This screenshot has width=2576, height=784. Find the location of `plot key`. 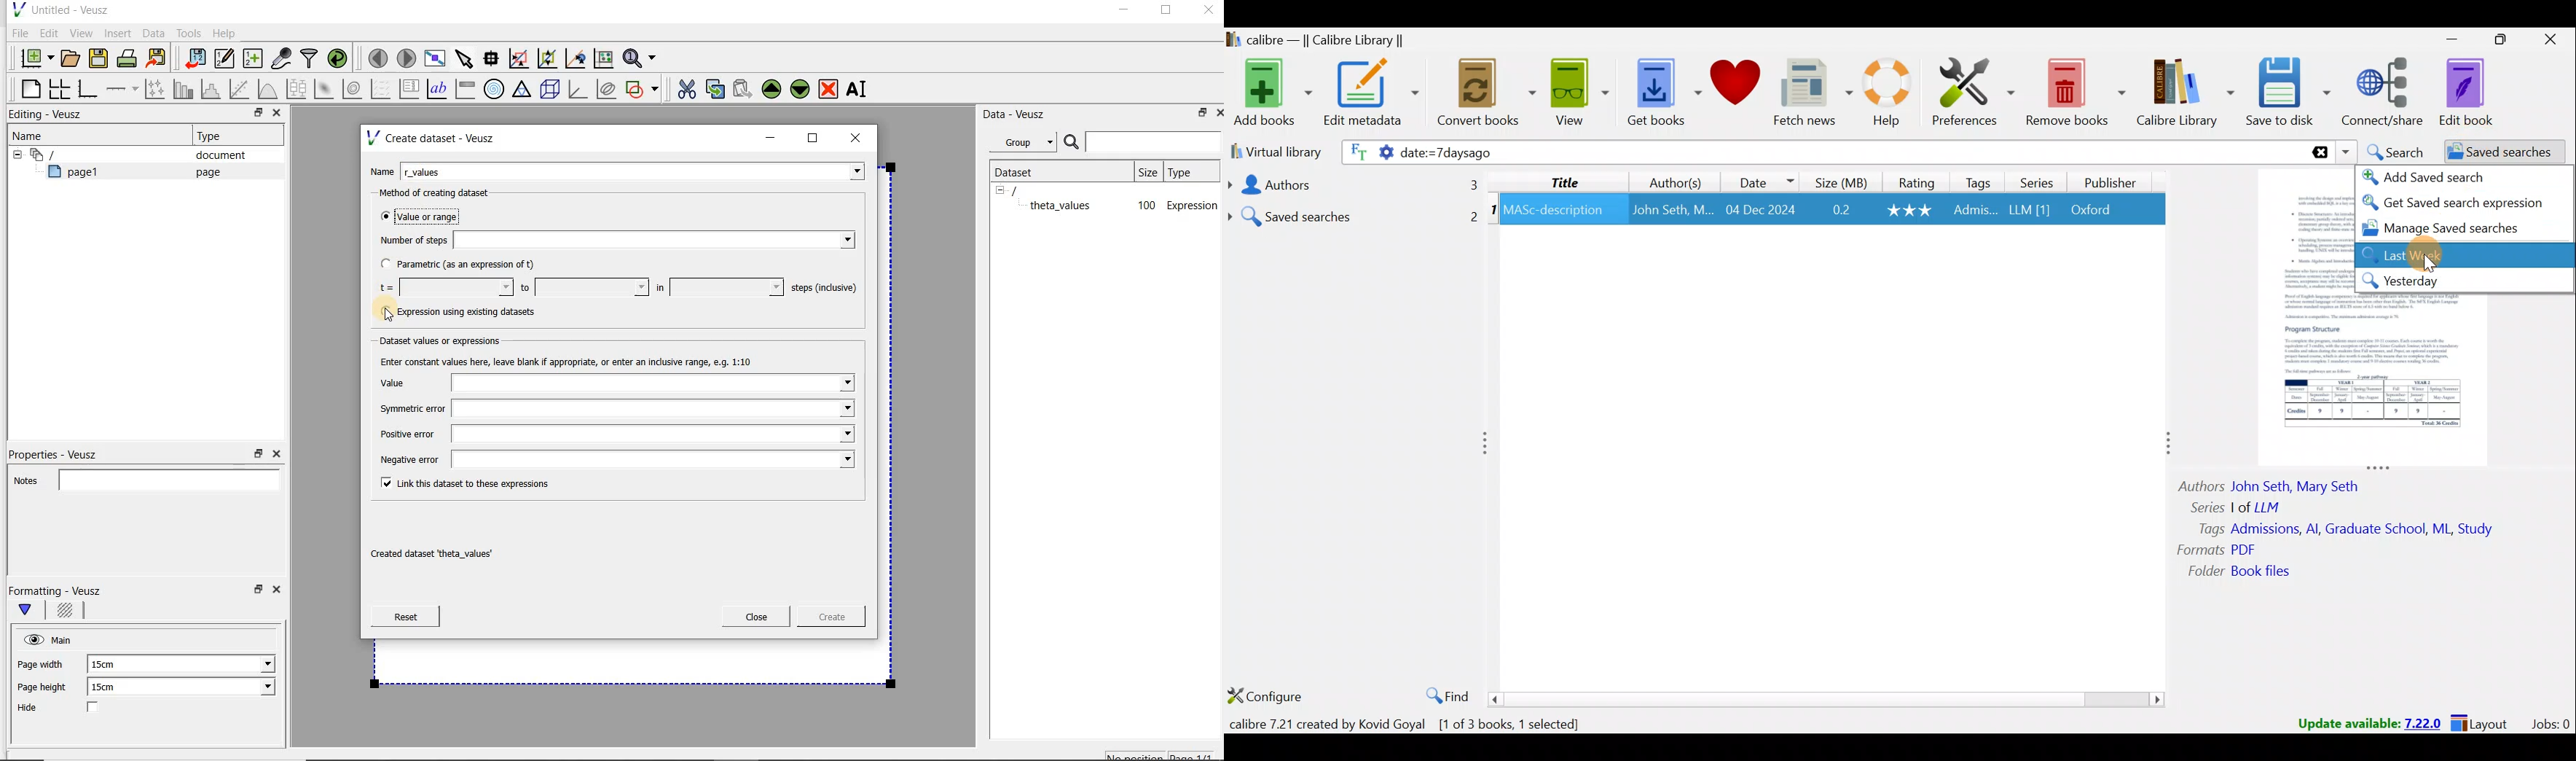

plot key is located at coordinates (410, 89).